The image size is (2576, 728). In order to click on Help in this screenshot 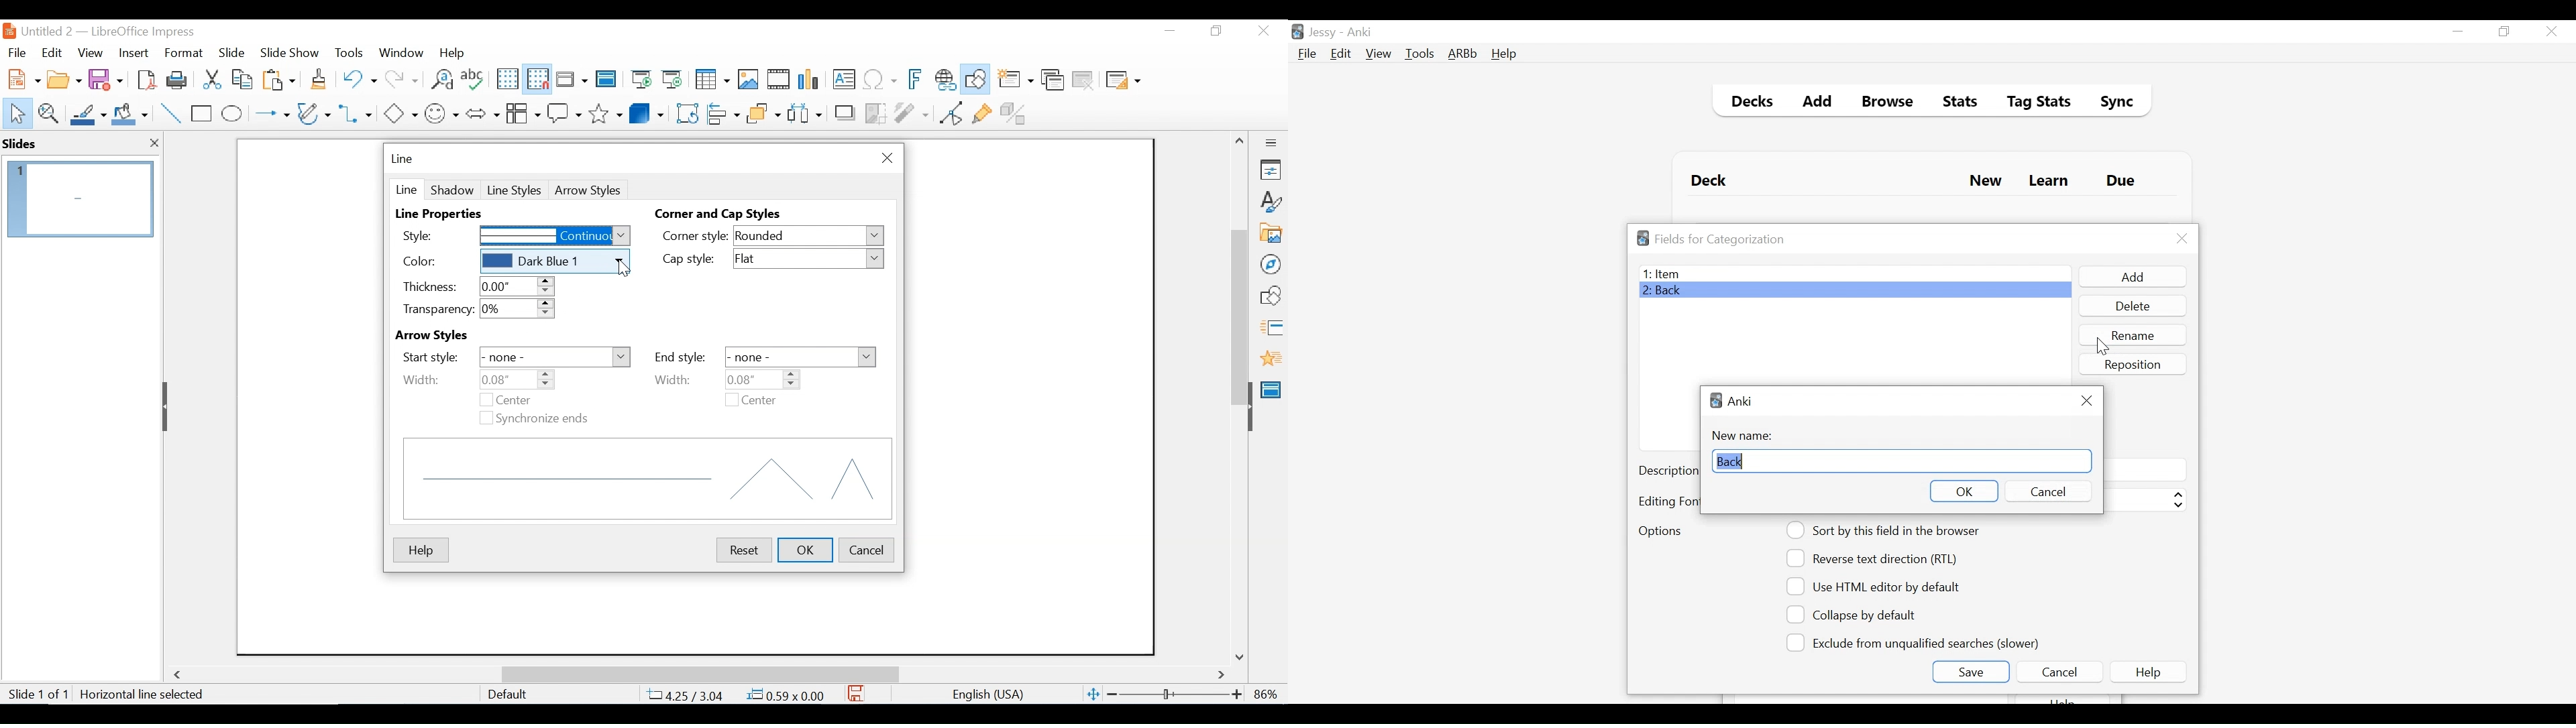, I will do `click(1503, 55)`.